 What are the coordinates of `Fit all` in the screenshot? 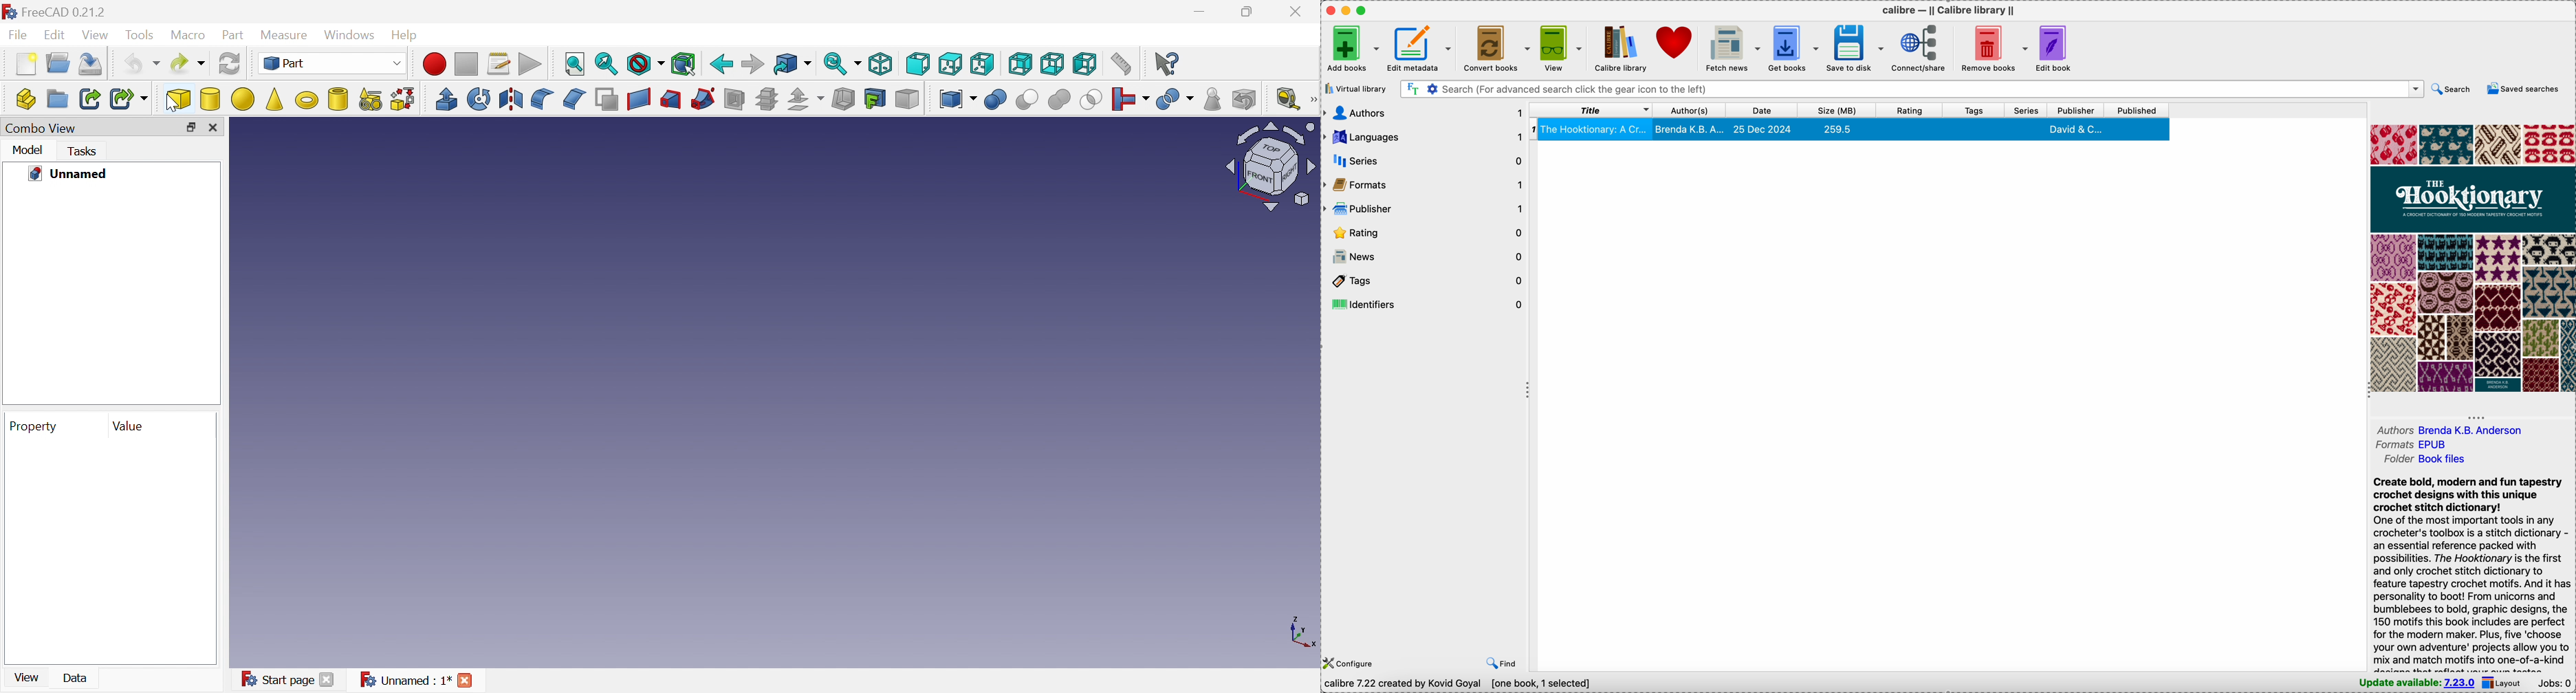 It's located at (576, 65).